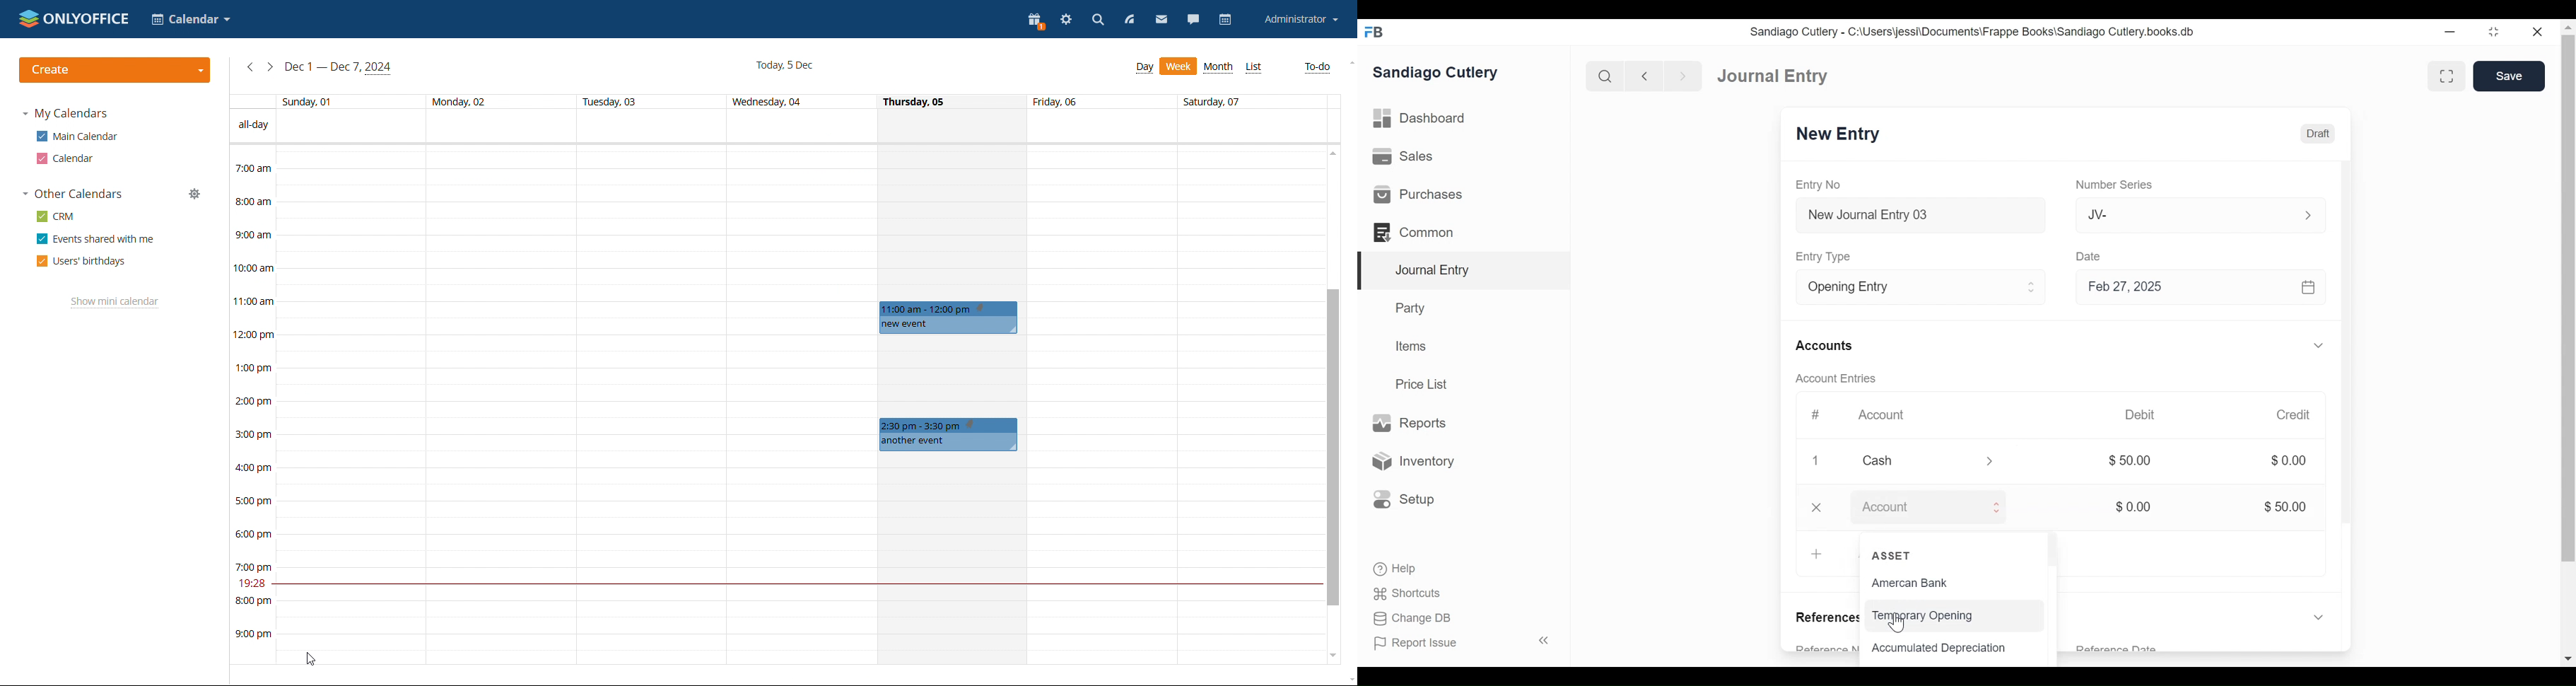 The height and width of the screenshot is (700, 2576). I want to click on Entry Type, so click(1905, 287).